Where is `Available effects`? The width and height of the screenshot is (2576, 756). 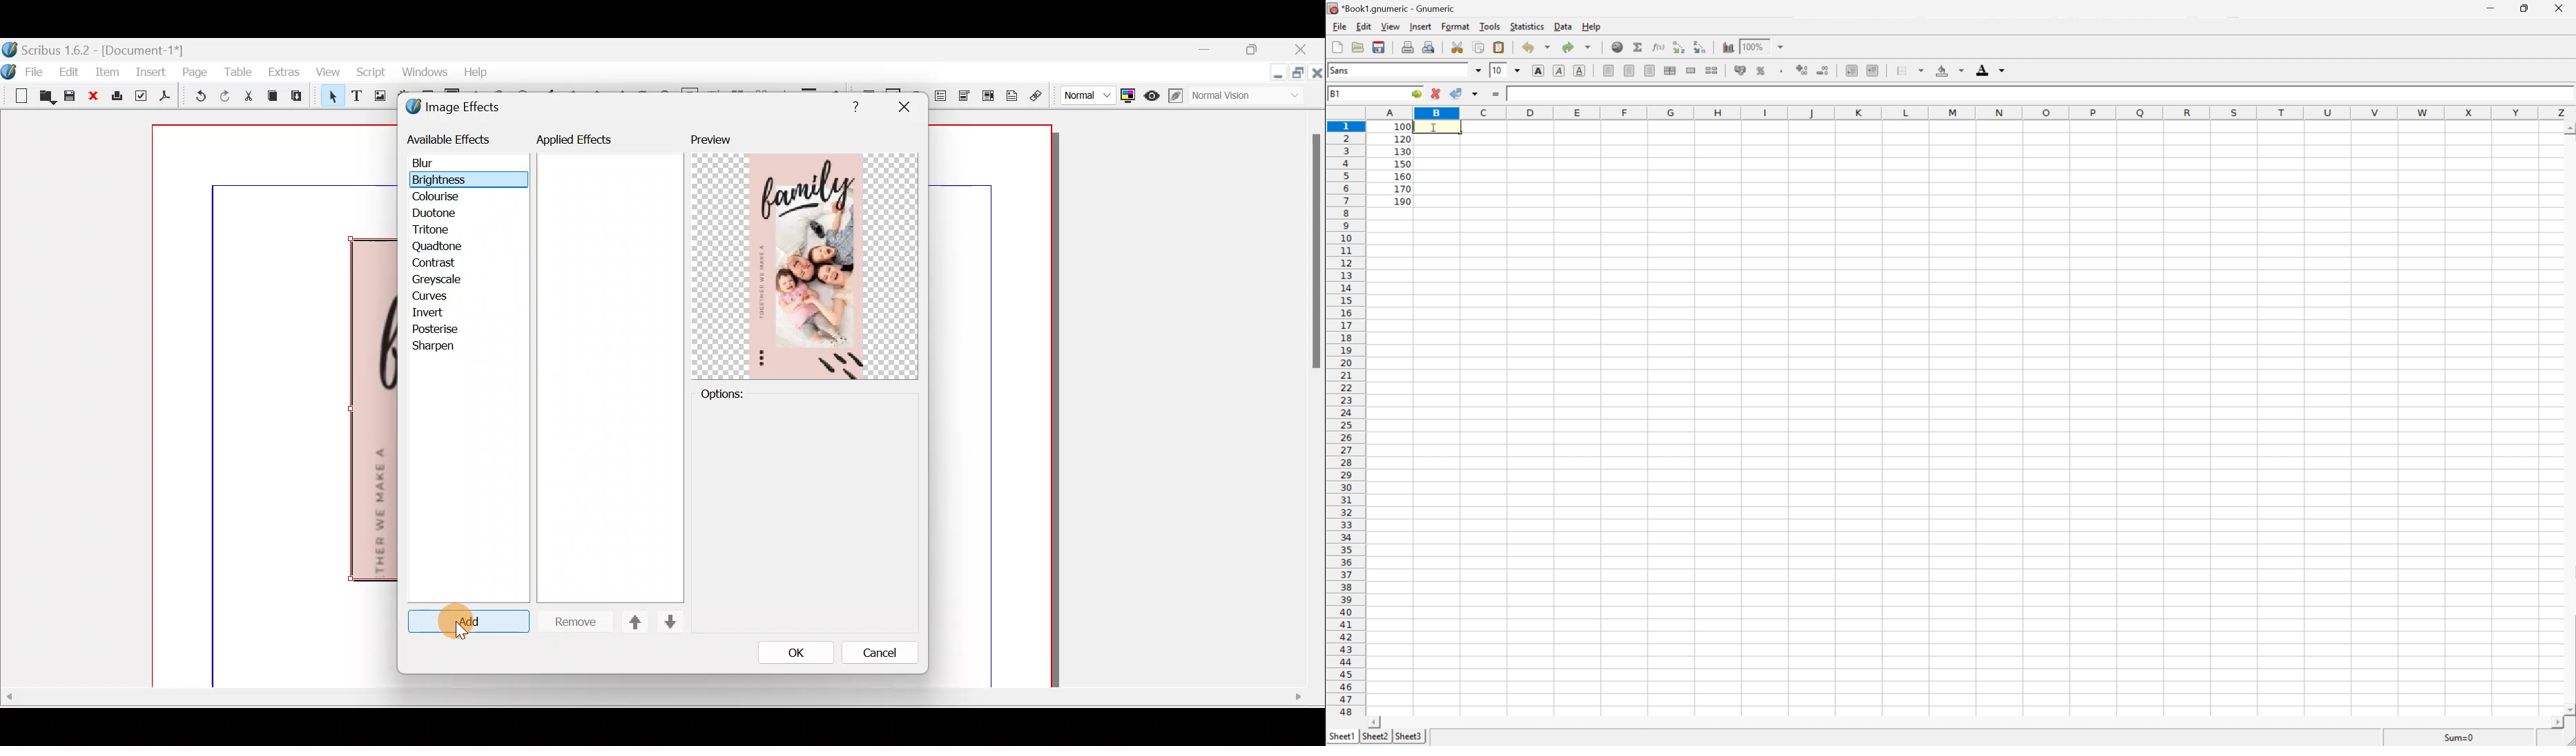
Available effects is located at coordinates (451, 138).